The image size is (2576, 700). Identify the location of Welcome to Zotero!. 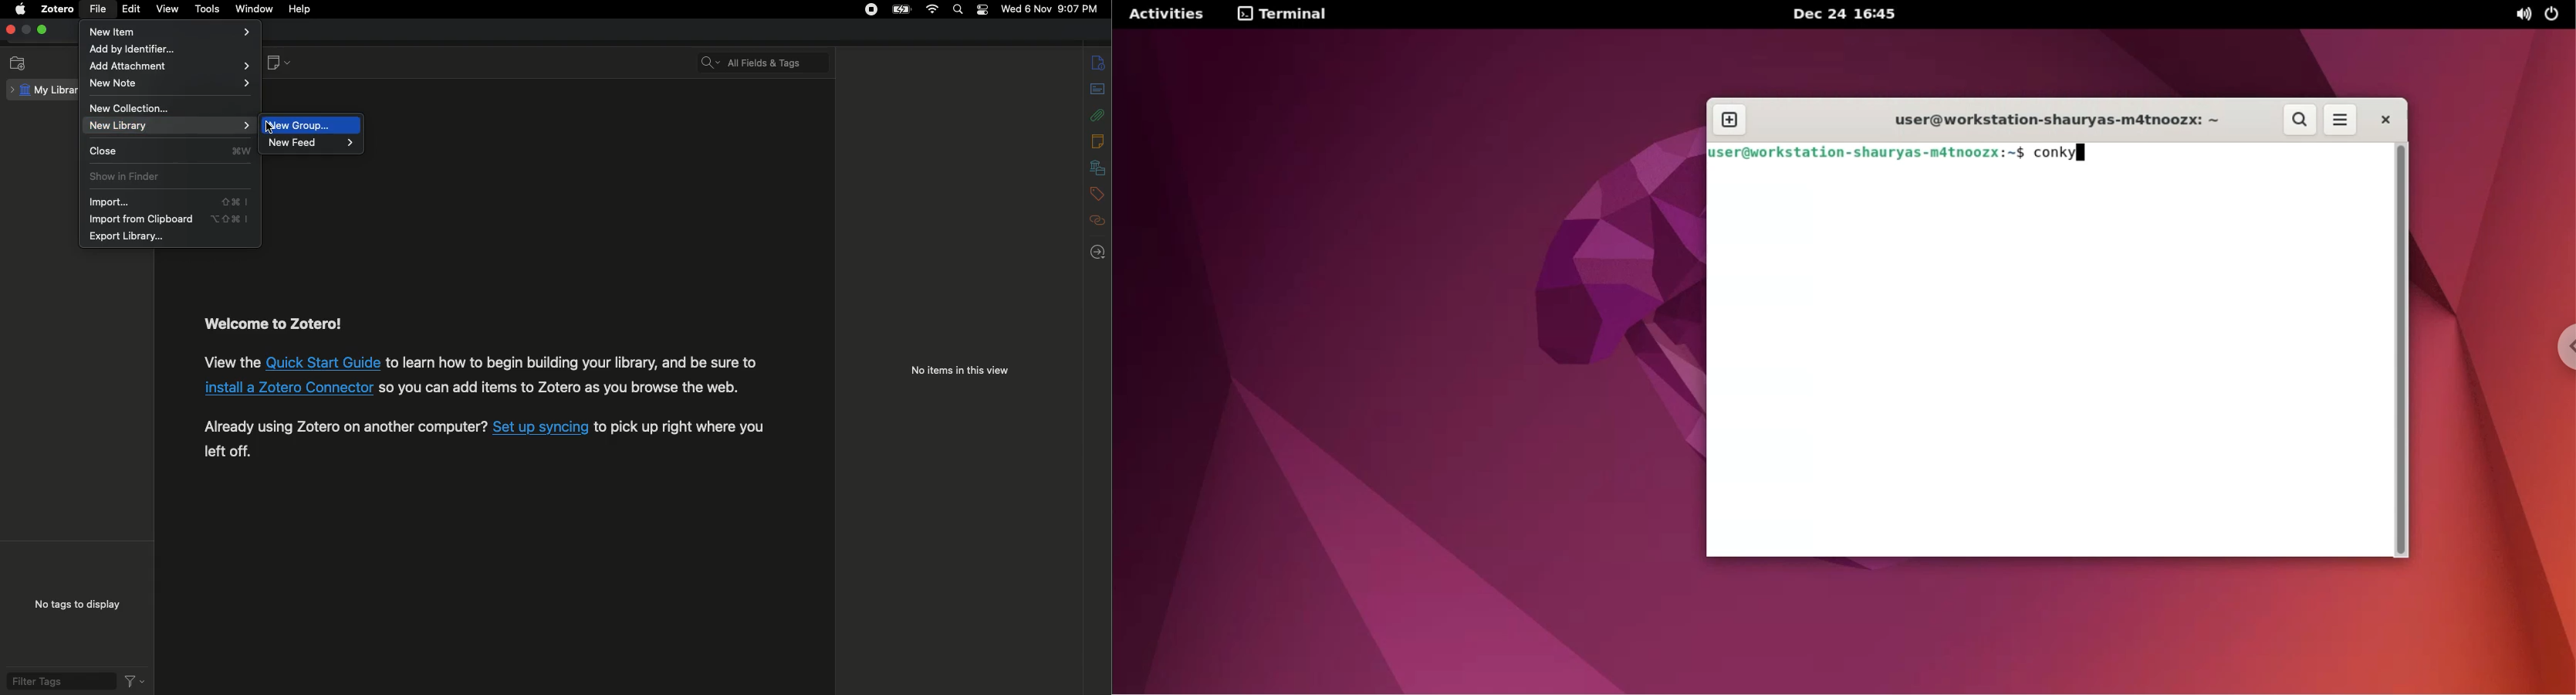
(275, 324).